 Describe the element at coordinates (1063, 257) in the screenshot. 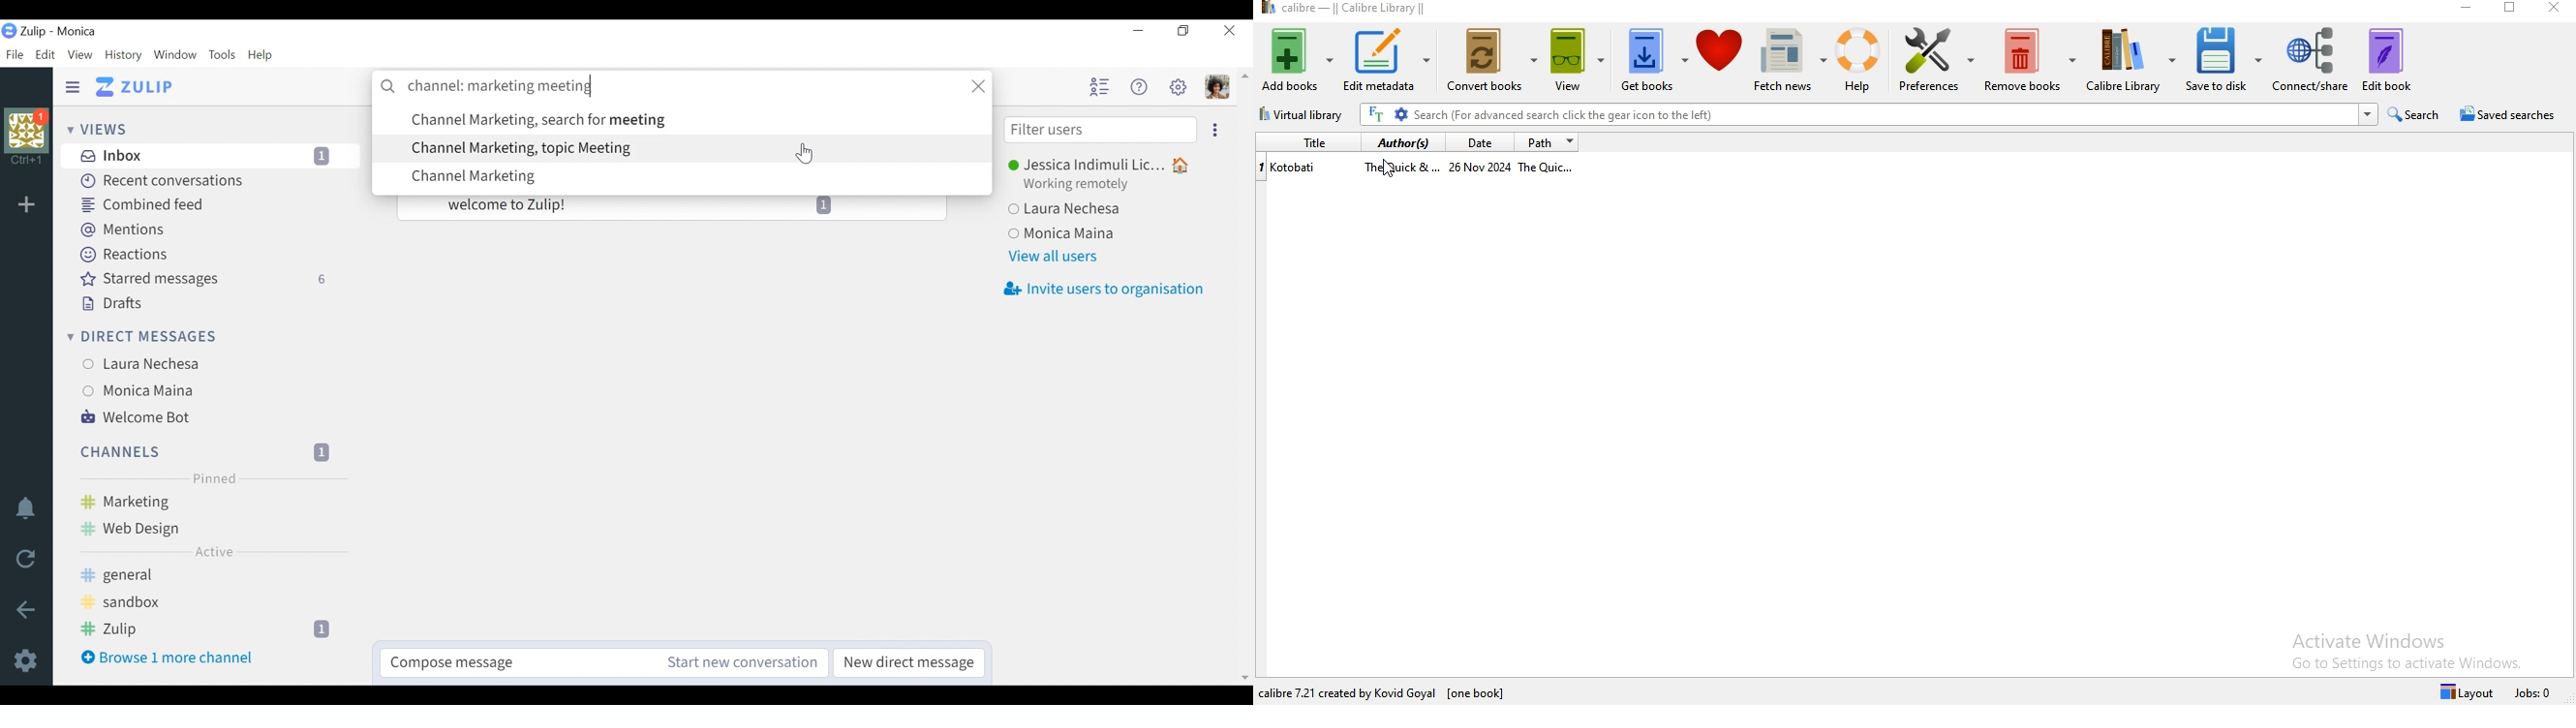

I see `View all users` at that location.